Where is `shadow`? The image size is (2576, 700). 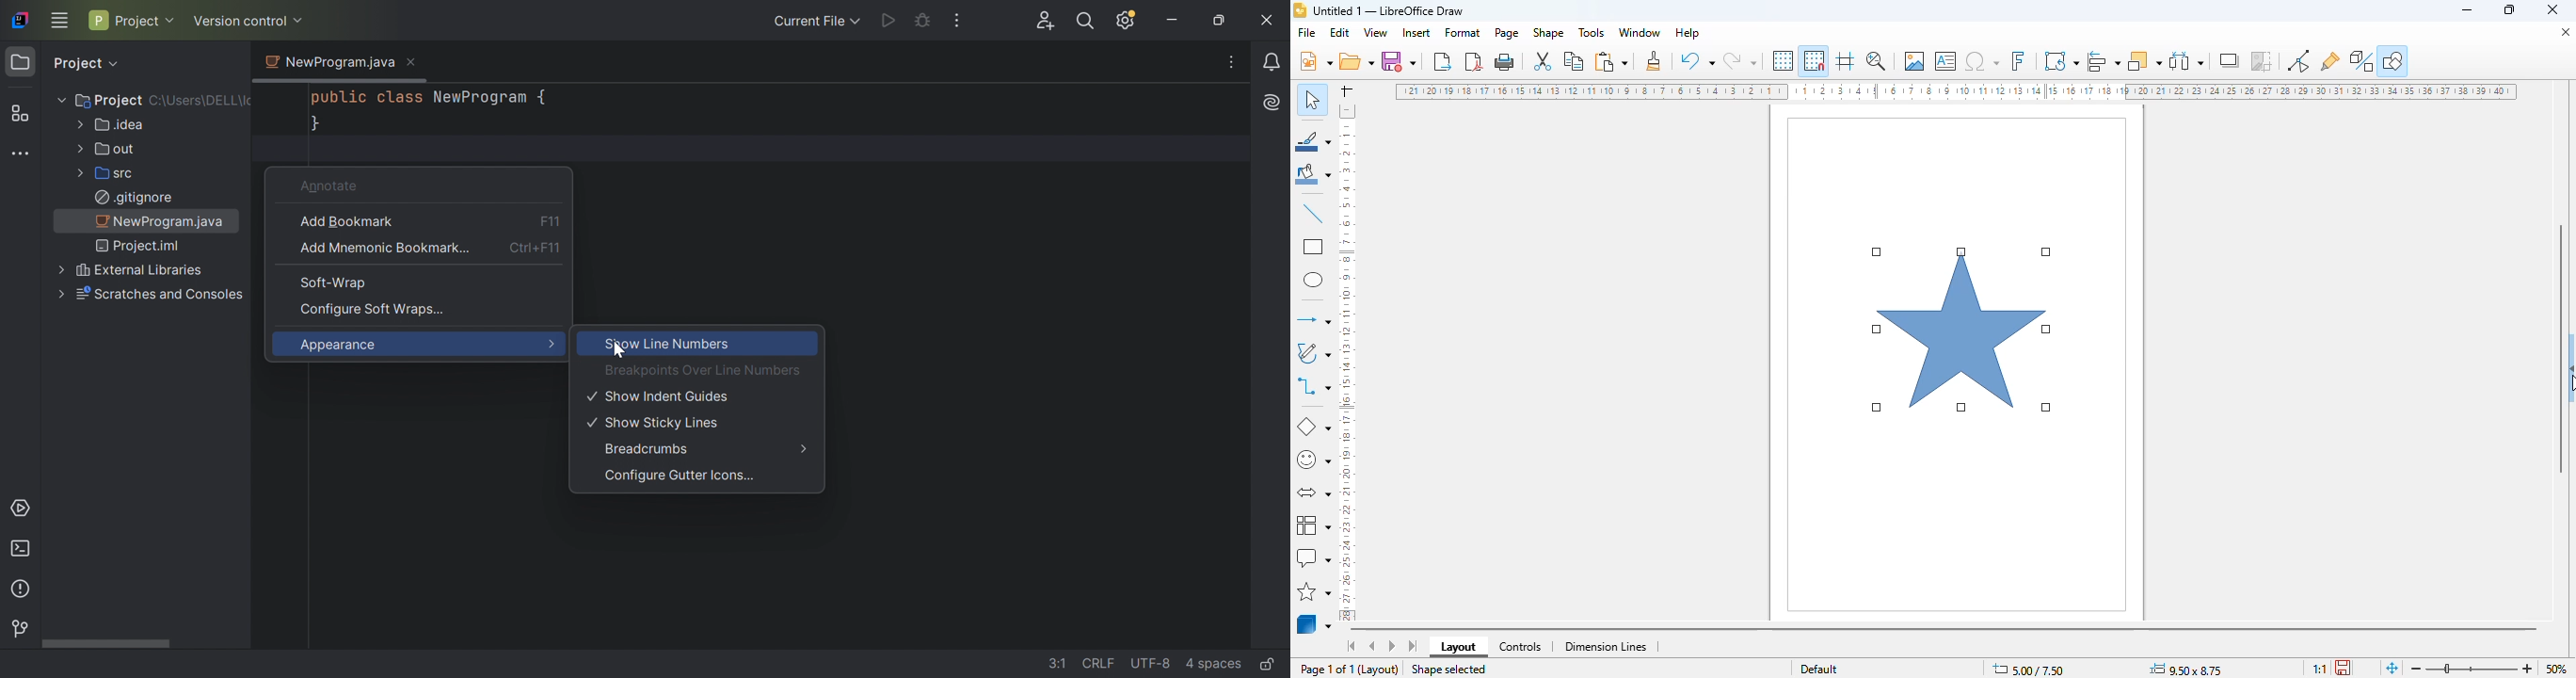
shadow is located at coordinates (2230, 60).